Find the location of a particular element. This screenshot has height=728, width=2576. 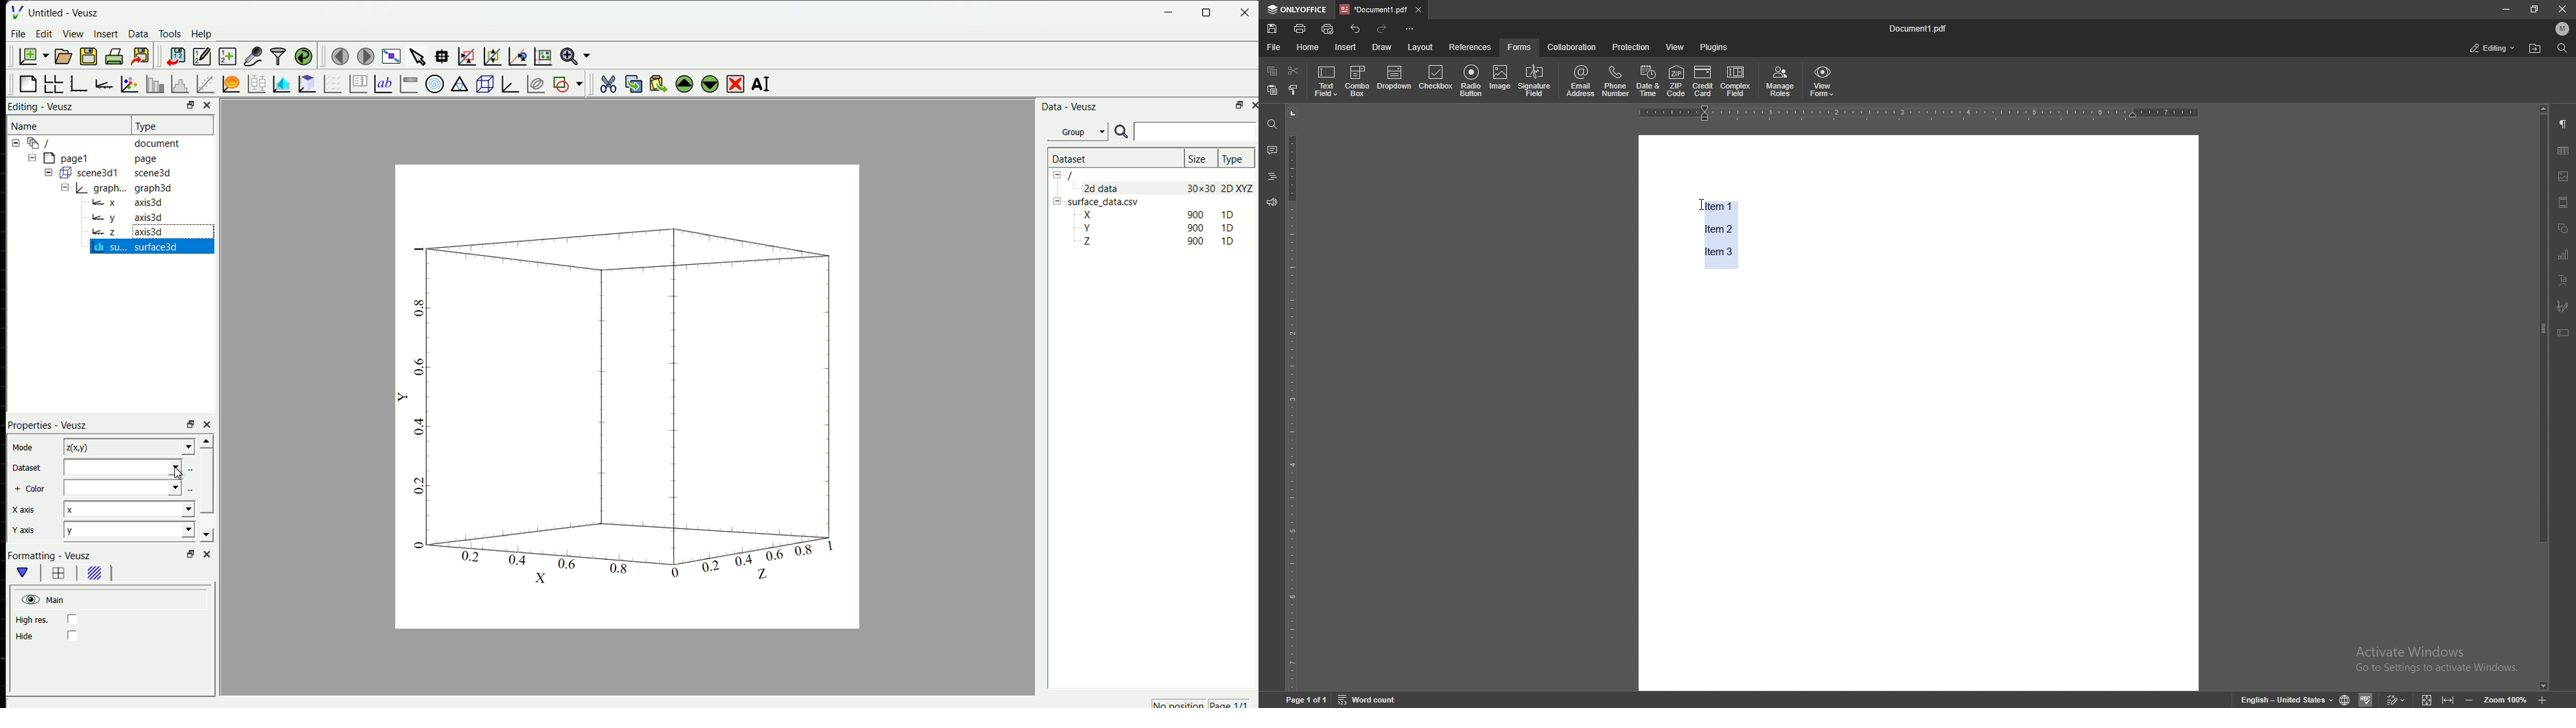

text box is located at coordinates (2564, 333).